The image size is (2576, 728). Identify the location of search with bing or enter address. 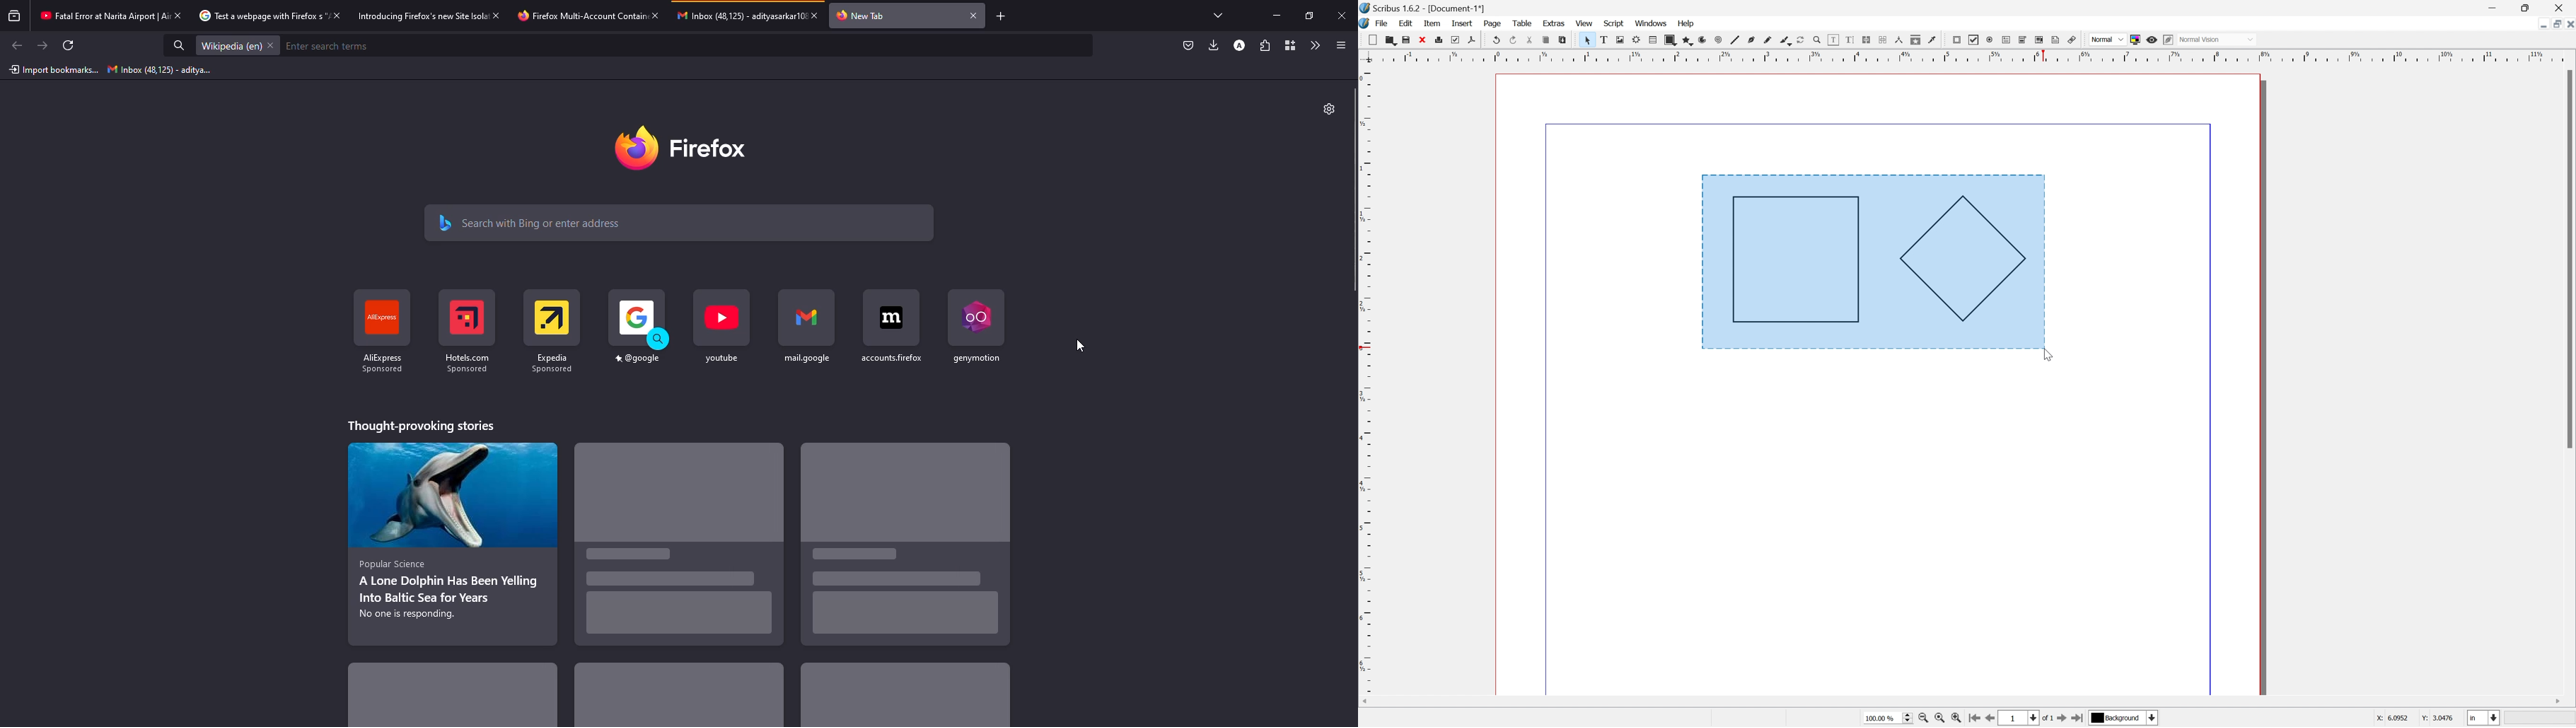
(680, 223).